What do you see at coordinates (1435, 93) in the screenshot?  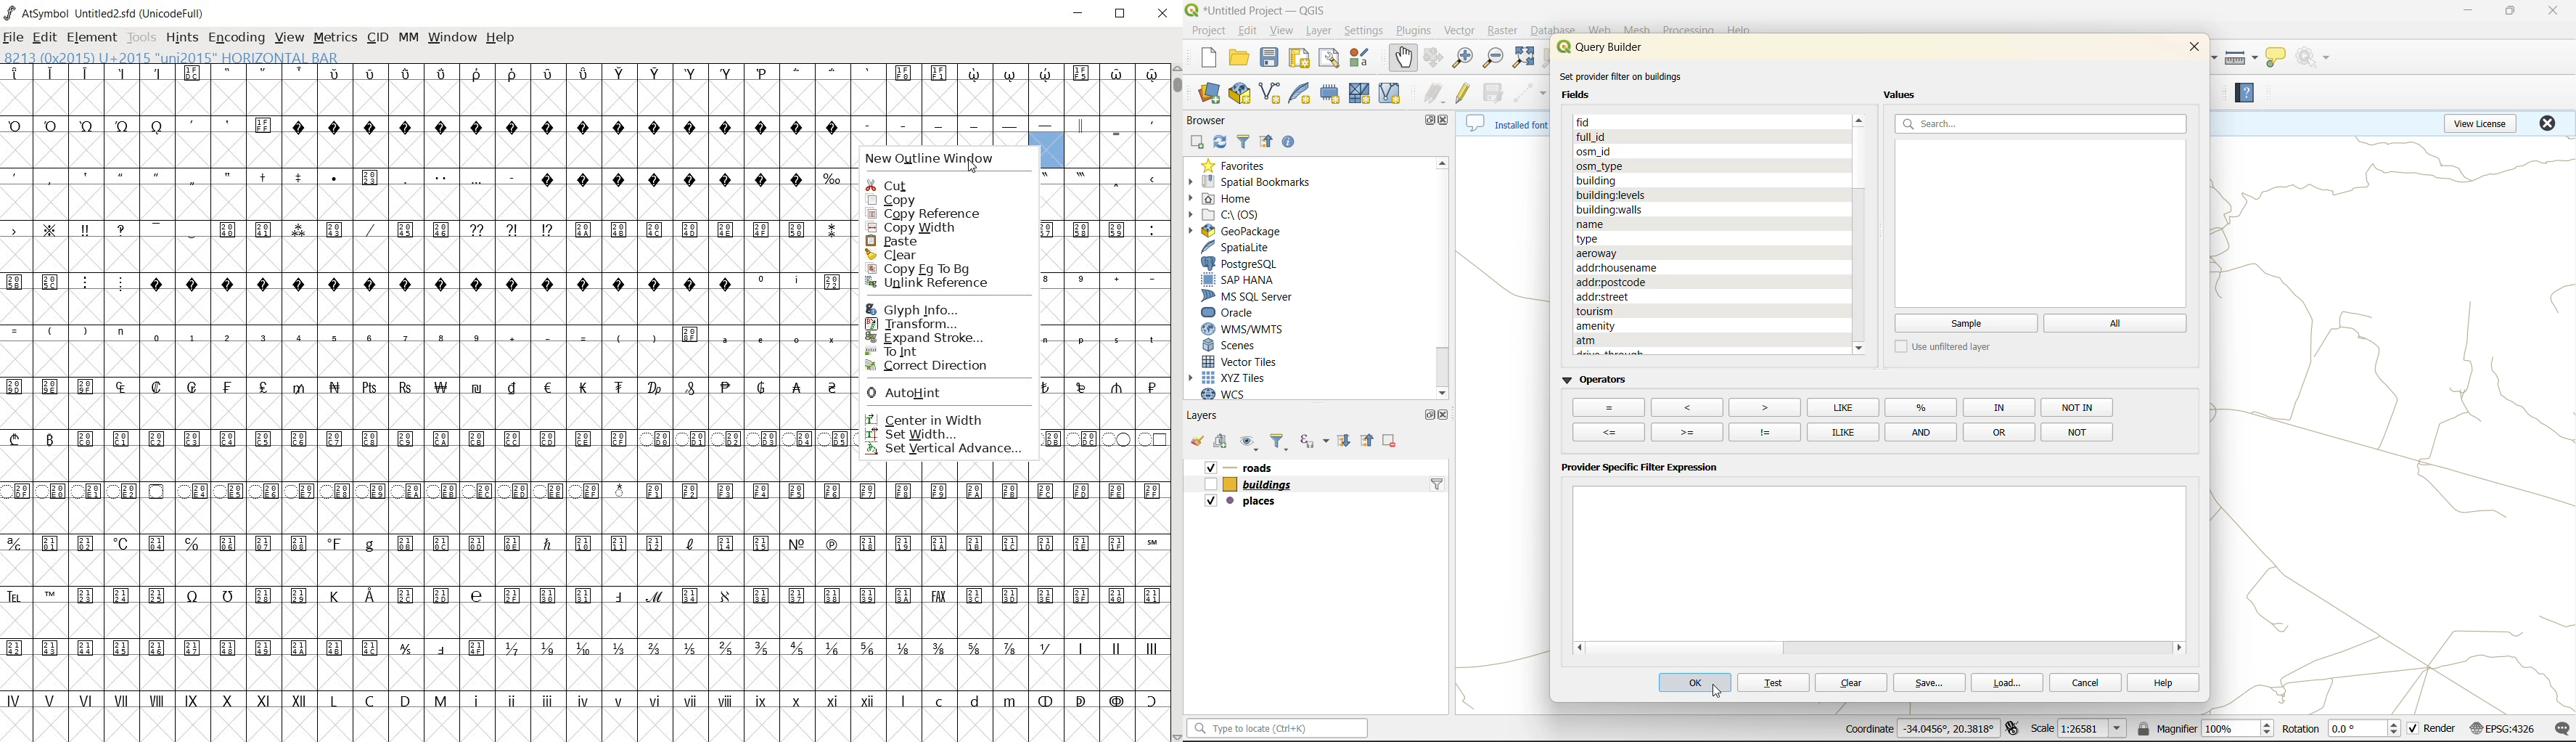 I see `edits` at bounding box center [1435, 93].